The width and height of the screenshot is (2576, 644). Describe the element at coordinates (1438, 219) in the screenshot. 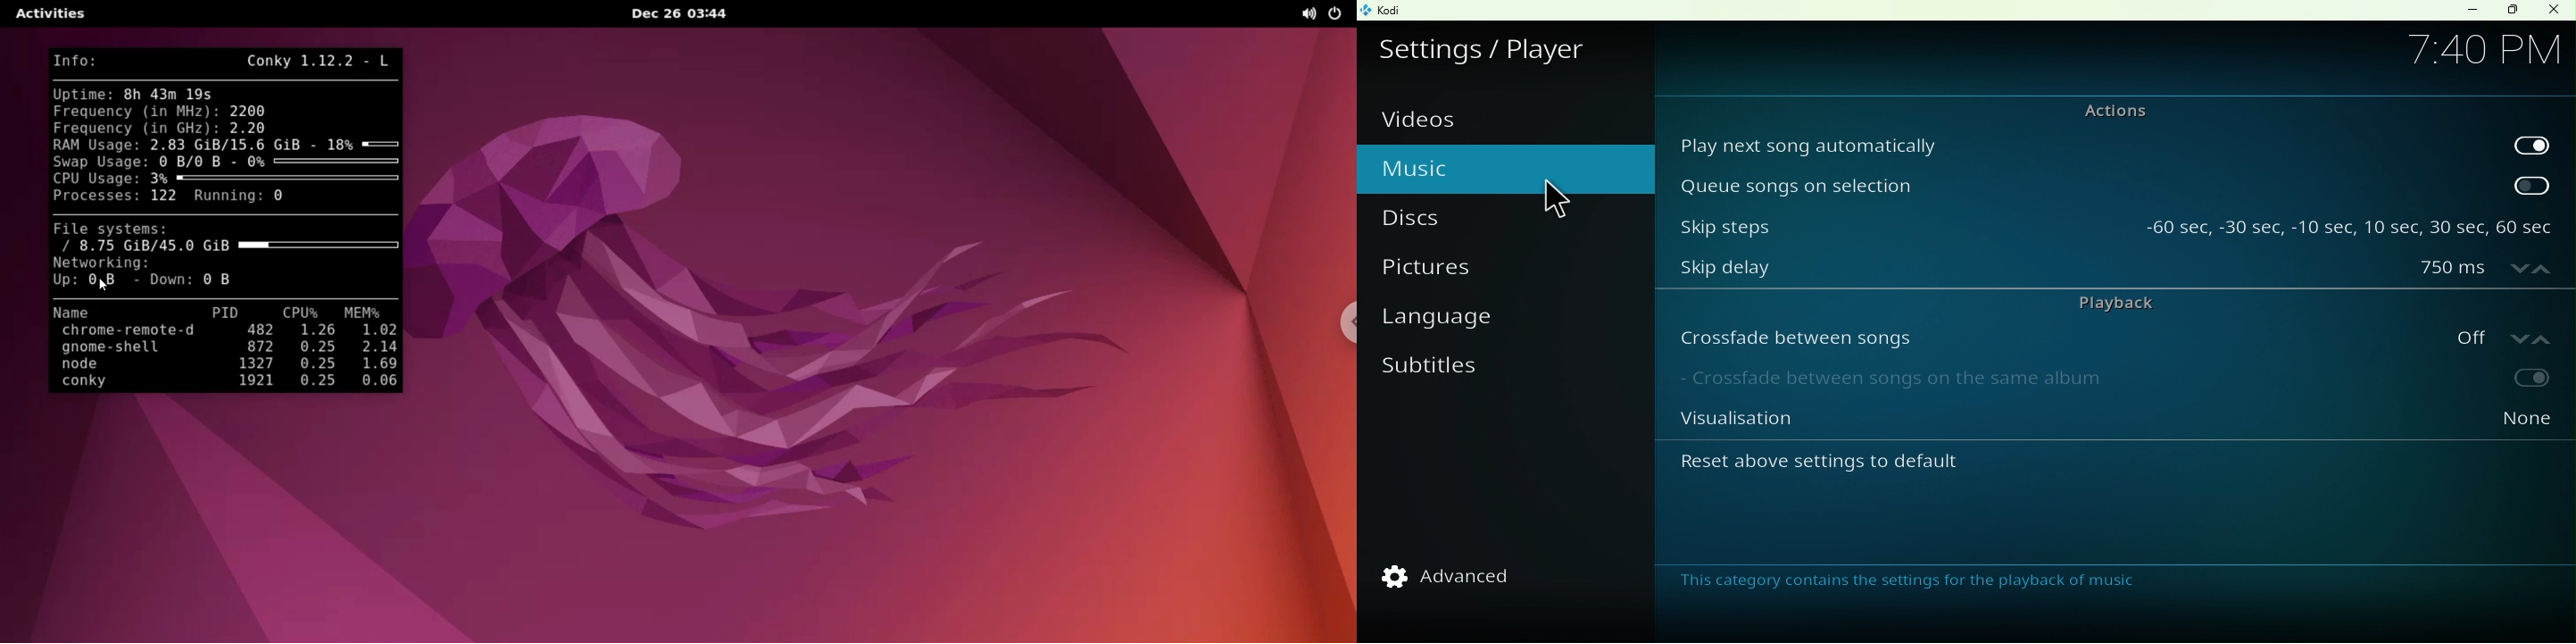

I see `Discs` at that location.